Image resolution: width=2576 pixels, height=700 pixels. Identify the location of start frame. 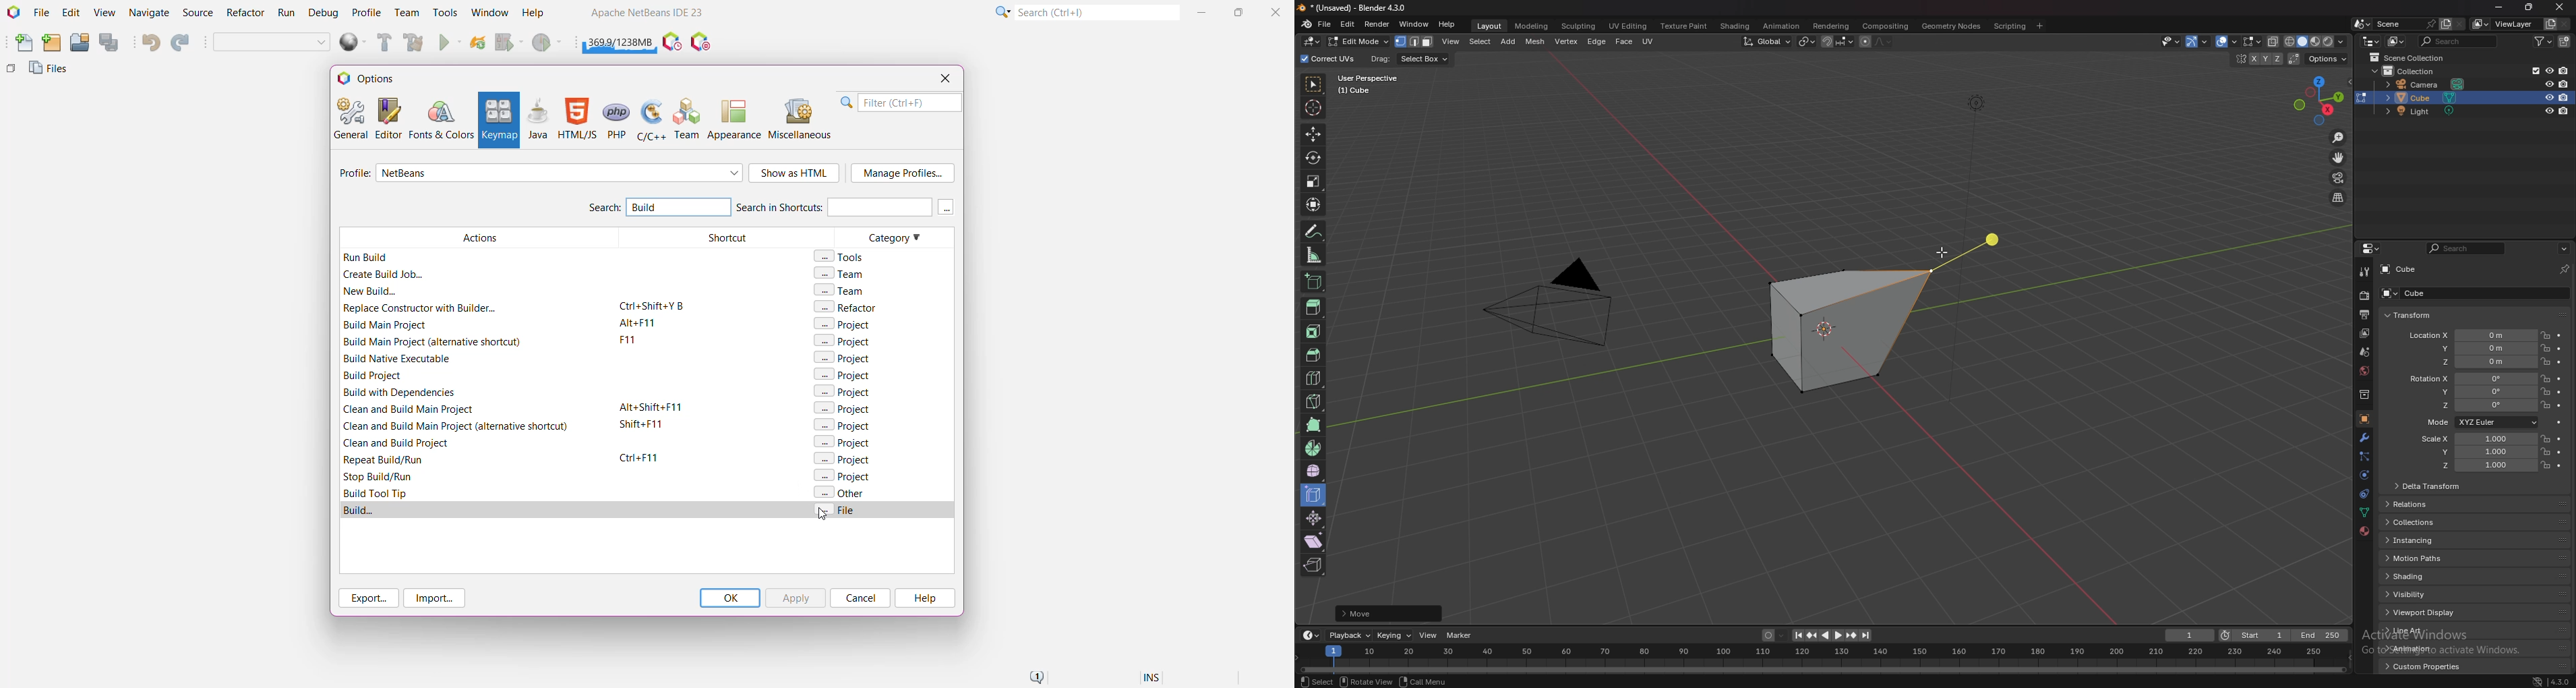
(2257, 635).